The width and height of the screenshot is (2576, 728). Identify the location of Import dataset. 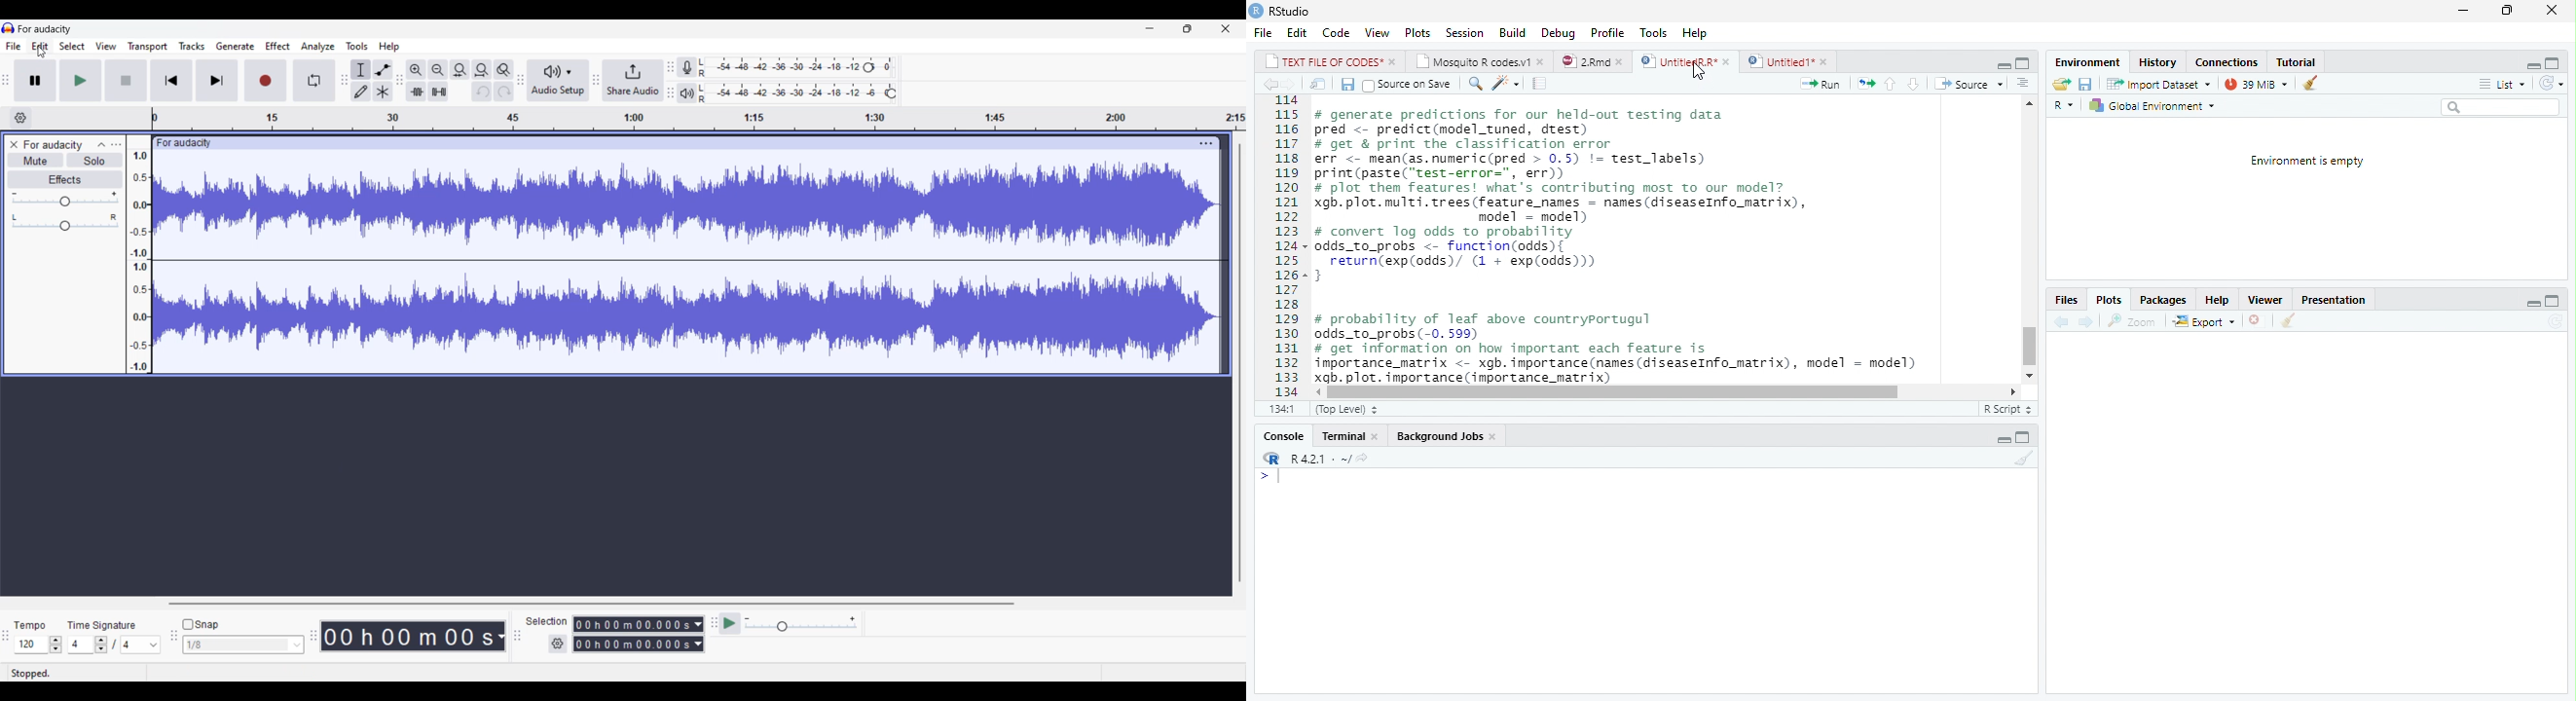
(2157, 83).